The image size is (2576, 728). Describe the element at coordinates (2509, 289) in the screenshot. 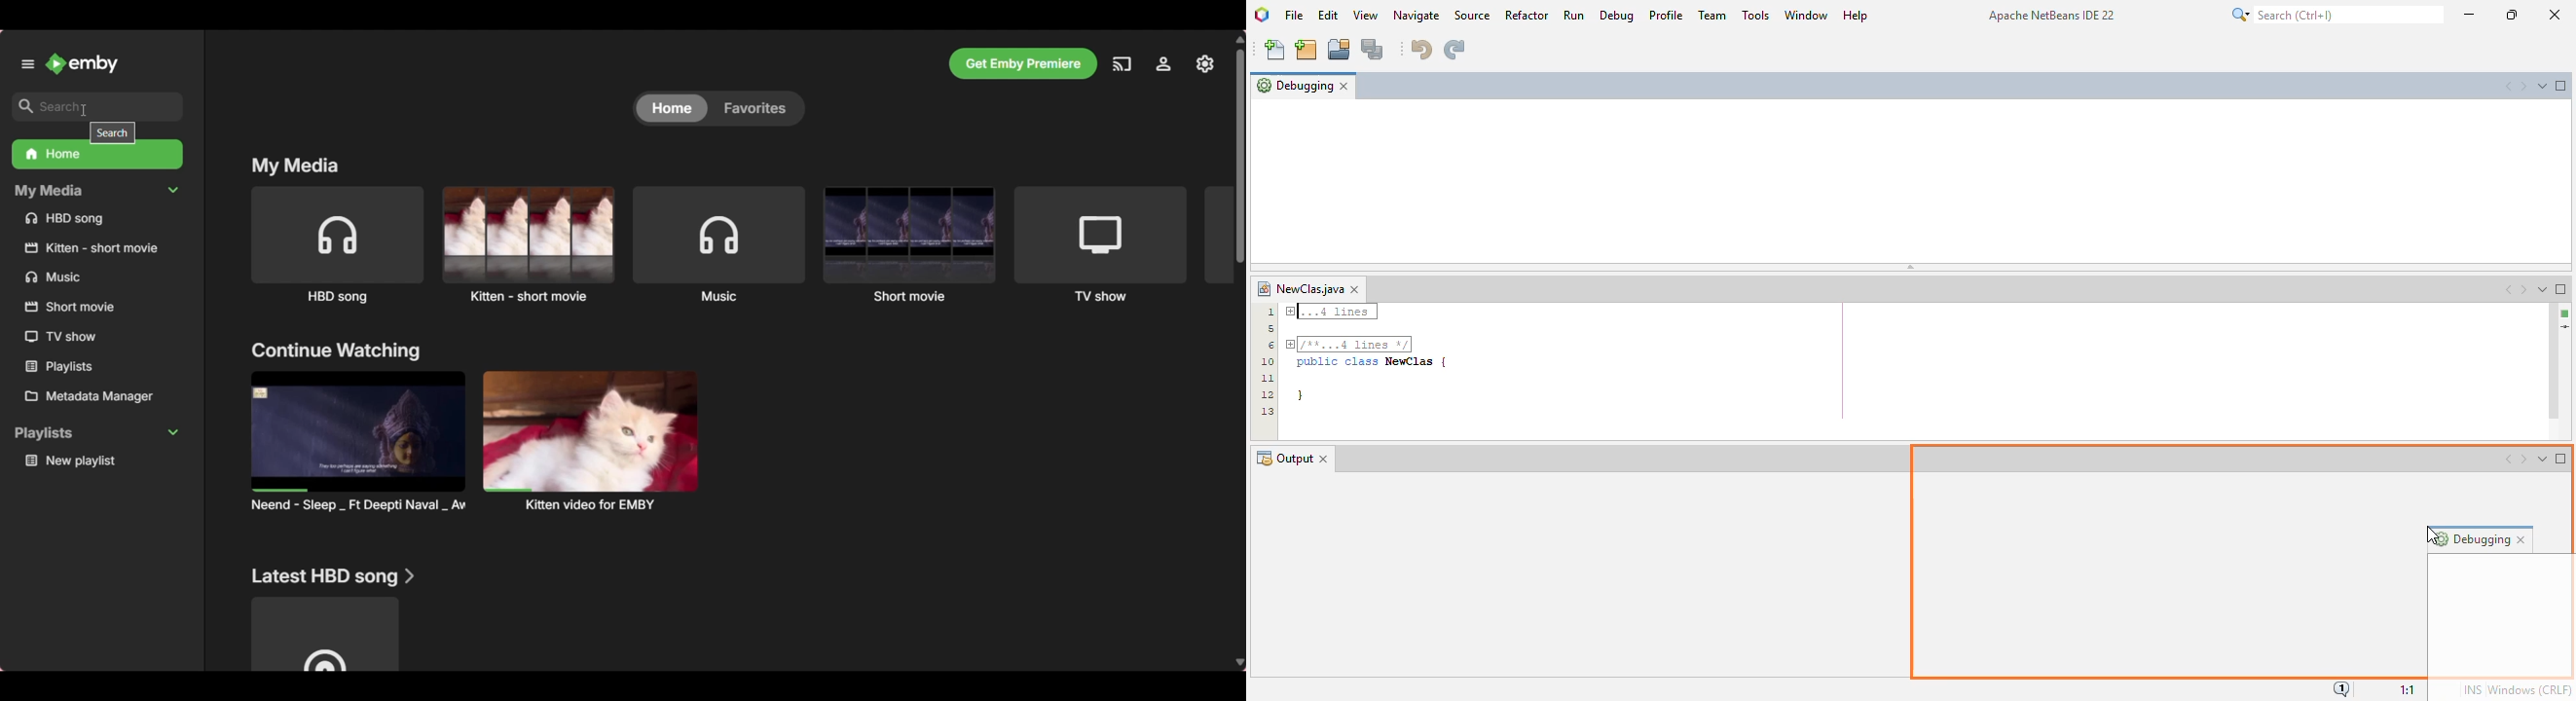

I see `scroll documents left` at that location.